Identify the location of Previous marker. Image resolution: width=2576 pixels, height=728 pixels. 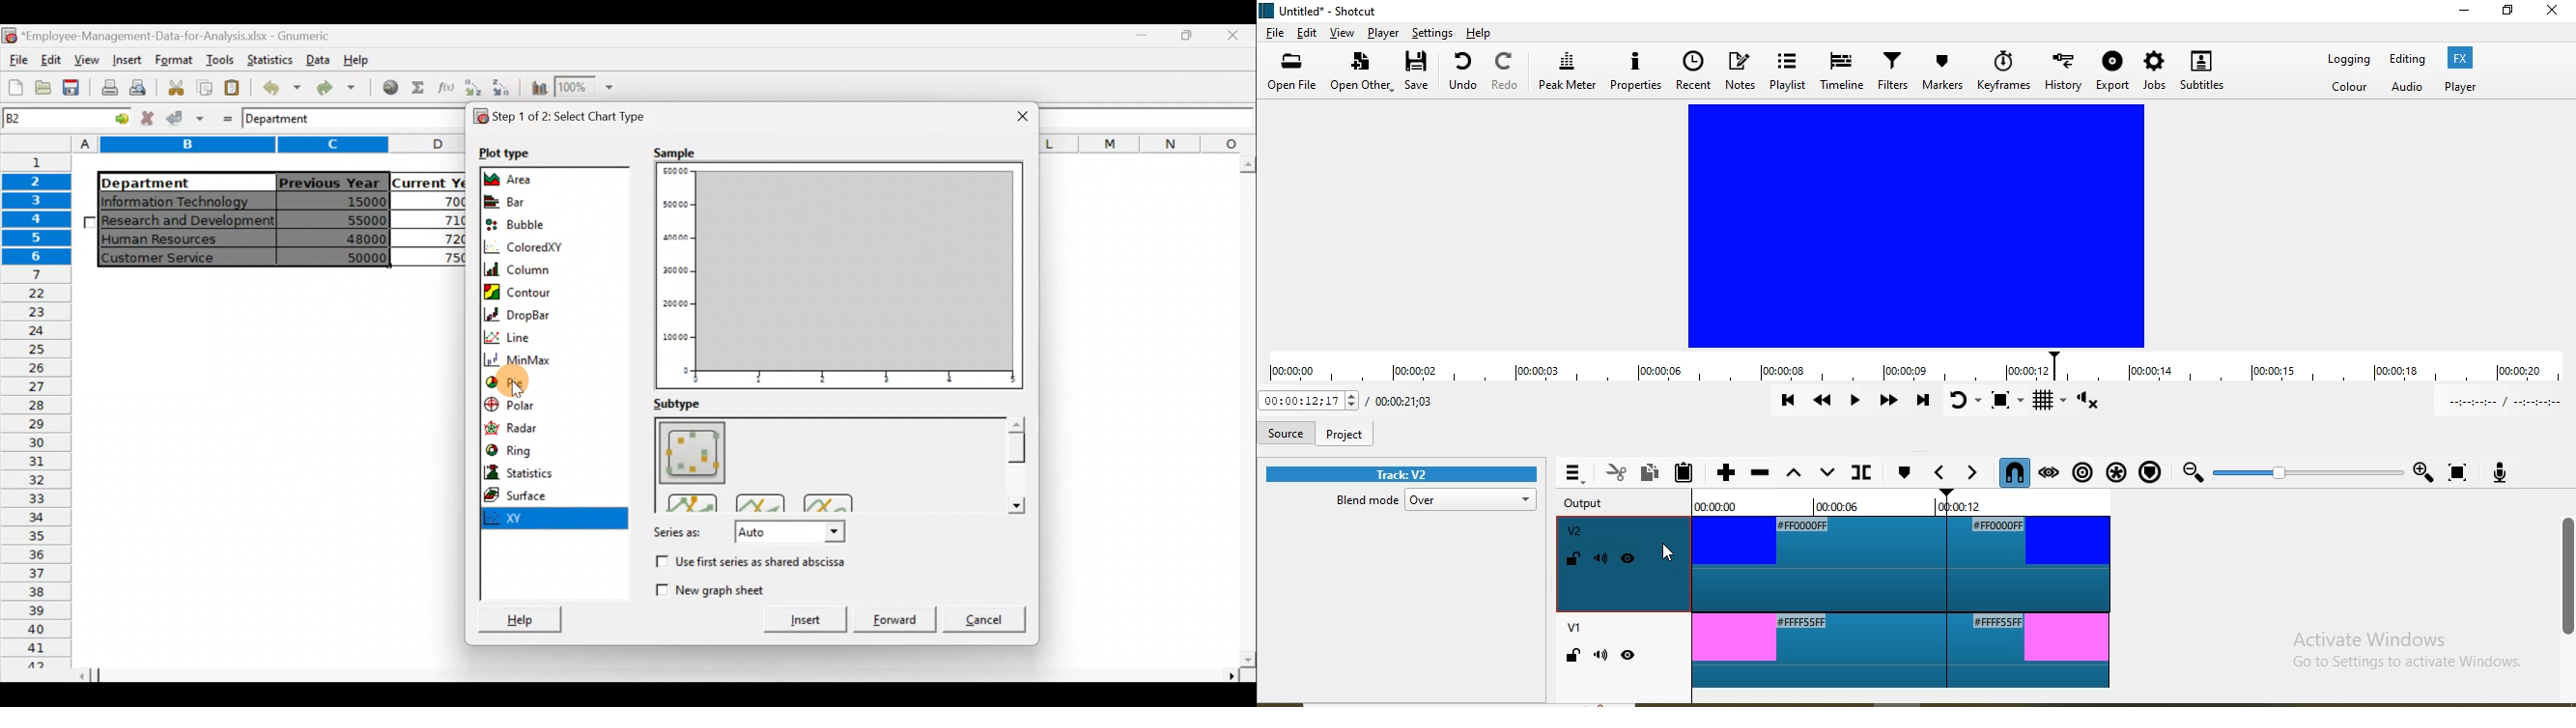
(1942, 475).